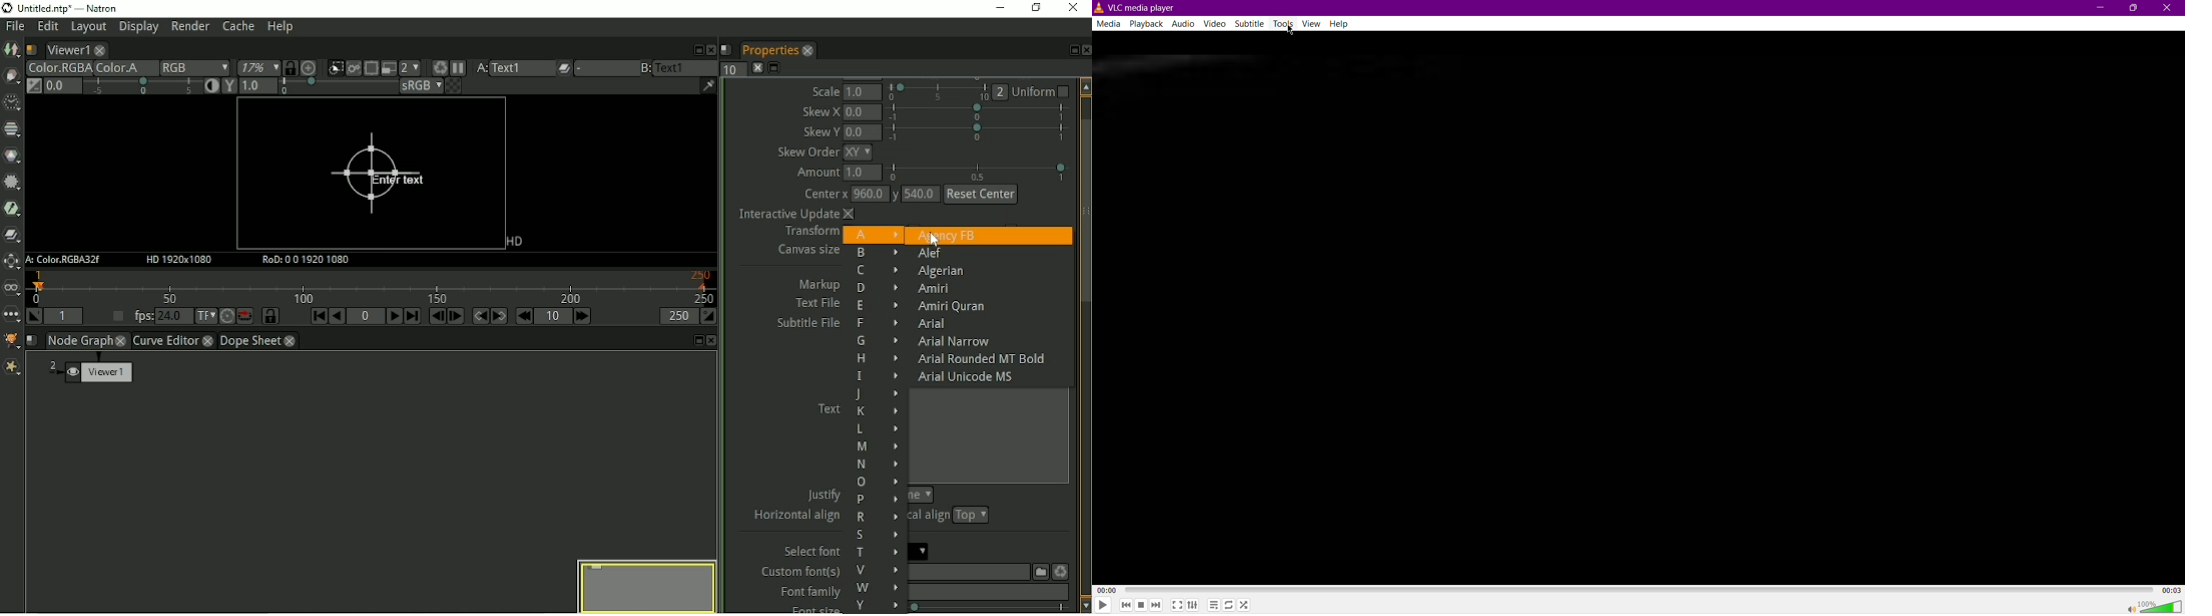 The image size is (2212, 616). What do you see at coordinates (935, 324) in the screenshot?
I see `Arial` at bounding box center [935, 324].